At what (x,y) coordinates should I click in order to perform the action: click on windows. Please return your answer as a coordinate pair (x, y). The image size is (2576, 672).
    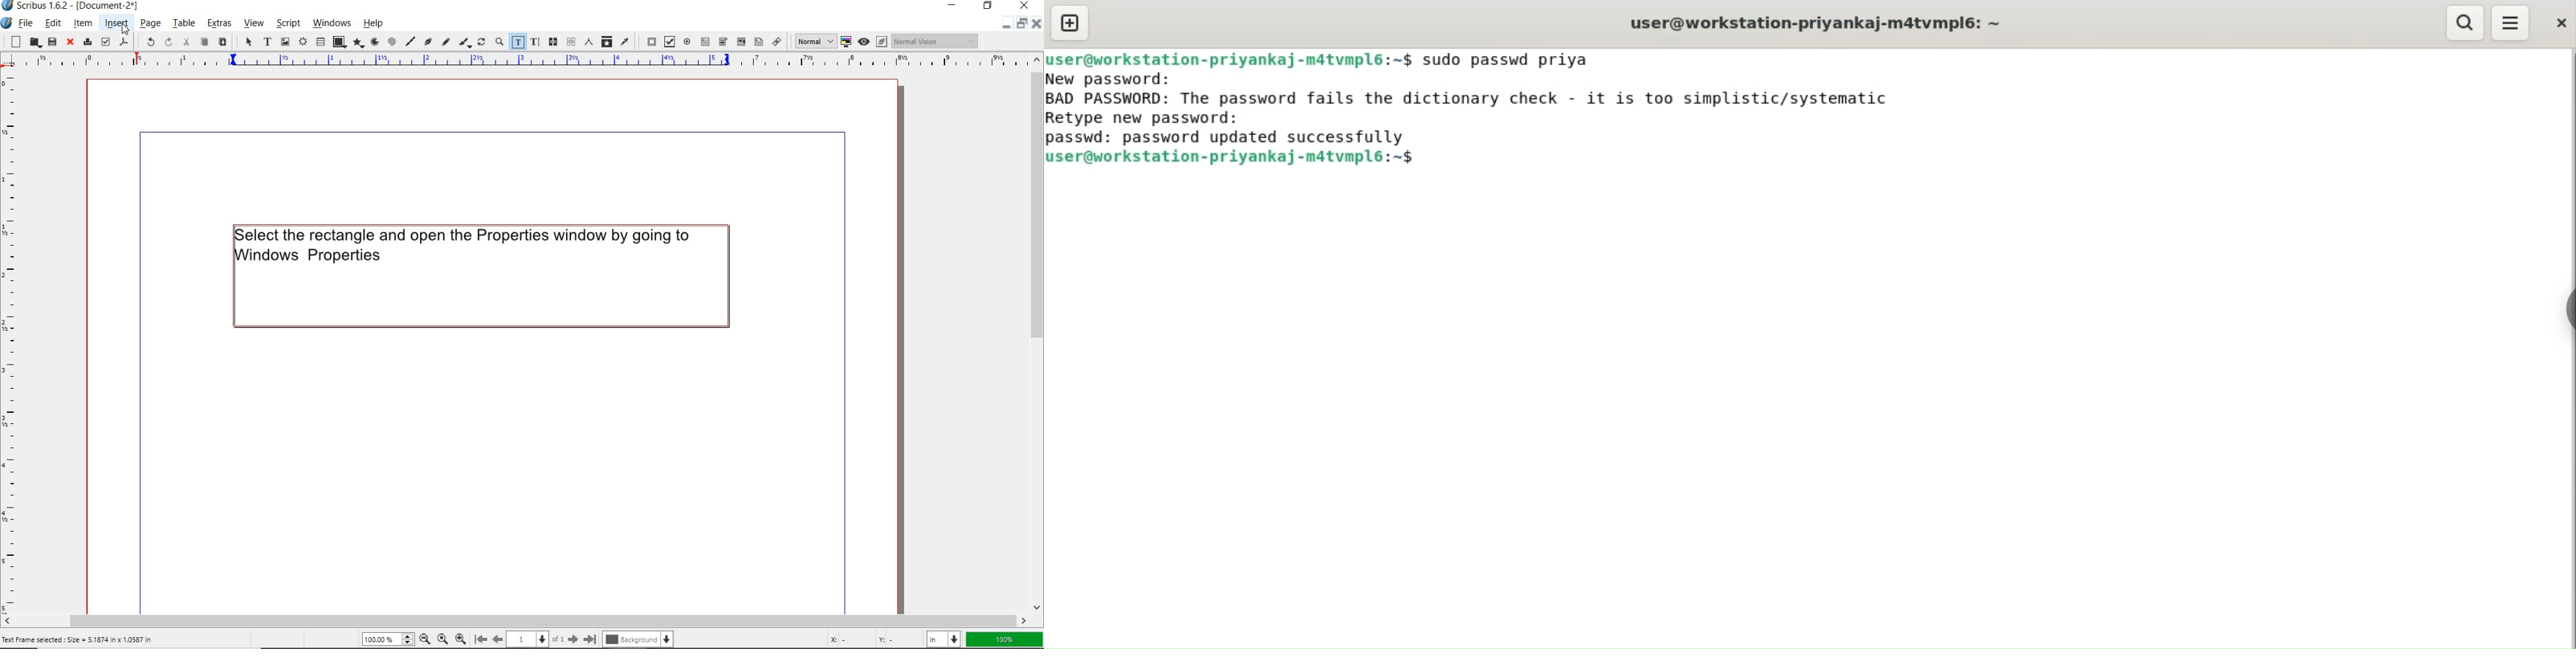
    Looking at the image, I should click on (332, 23).